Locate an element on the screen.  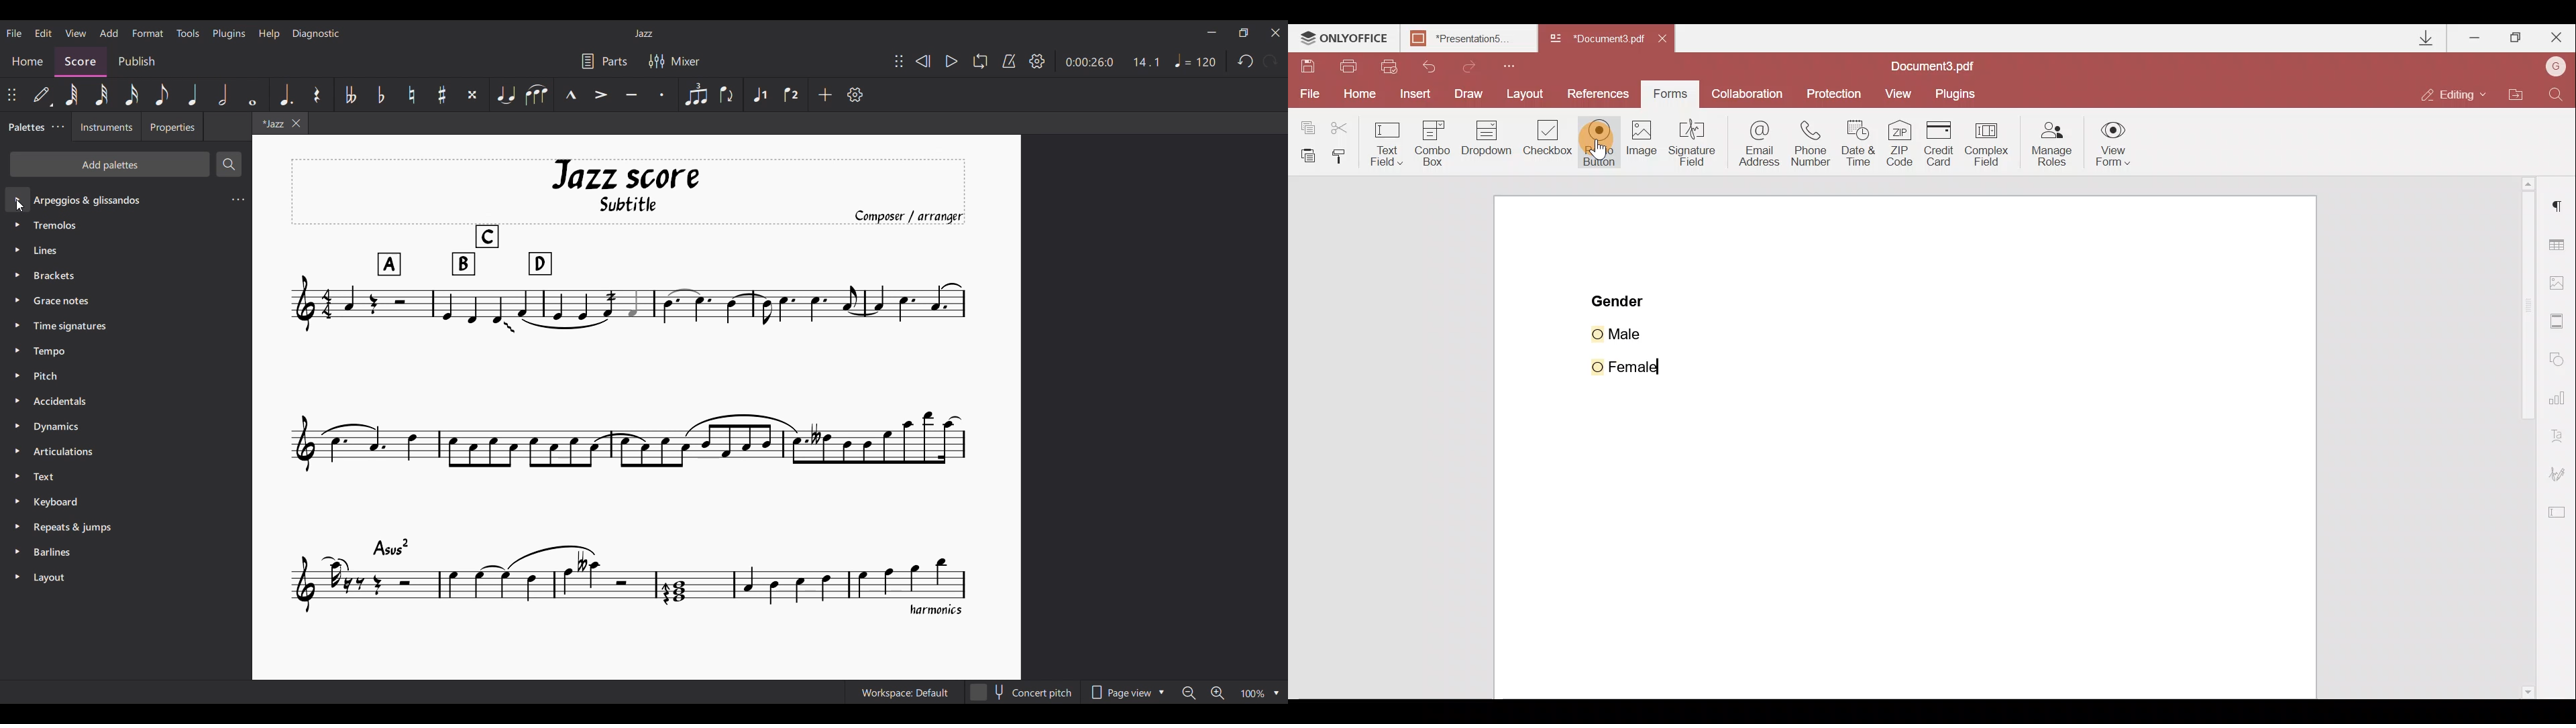
Add palettes is located at coordinates (109, 164).